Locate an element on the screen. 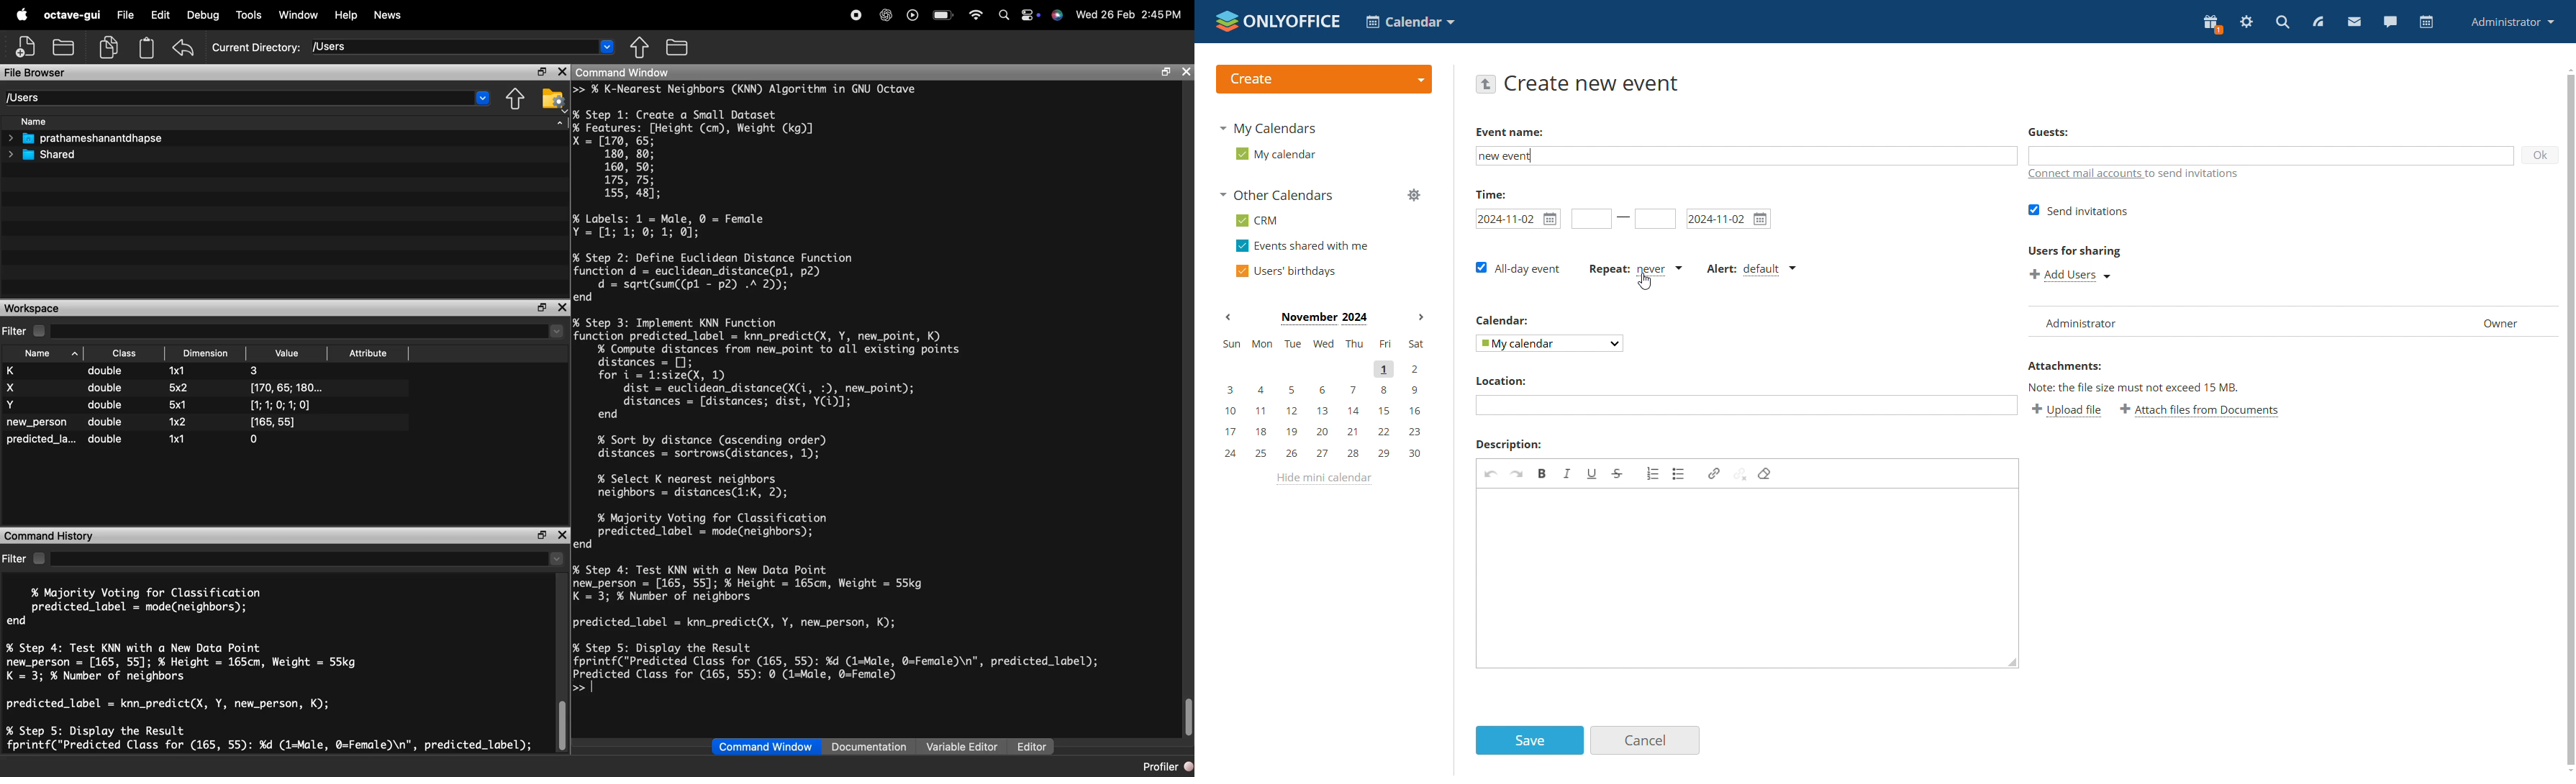  maximise is located at coordinates (541, 535).